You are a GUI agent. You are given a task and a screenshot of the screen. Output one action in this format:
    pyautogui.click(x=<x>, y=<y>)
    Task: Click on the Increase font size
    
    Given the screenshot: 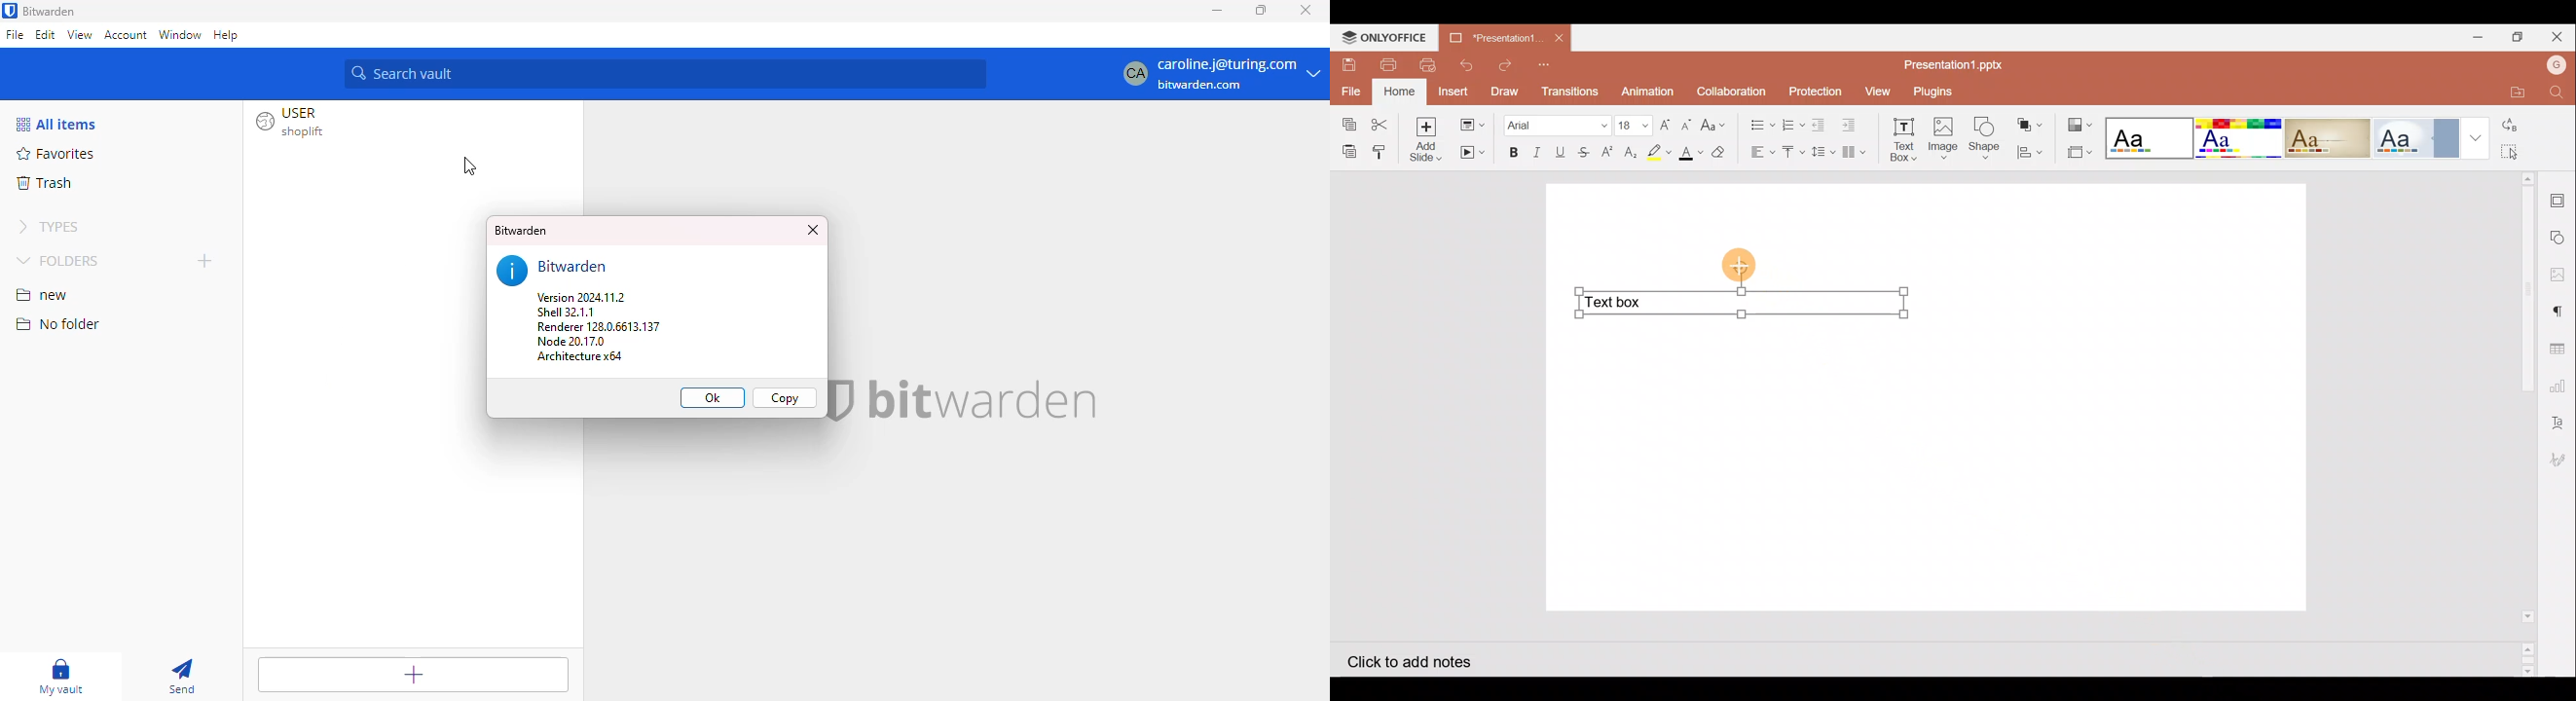 What is the action you would take?
    pyautogui.click(x=1667, y=123)
    